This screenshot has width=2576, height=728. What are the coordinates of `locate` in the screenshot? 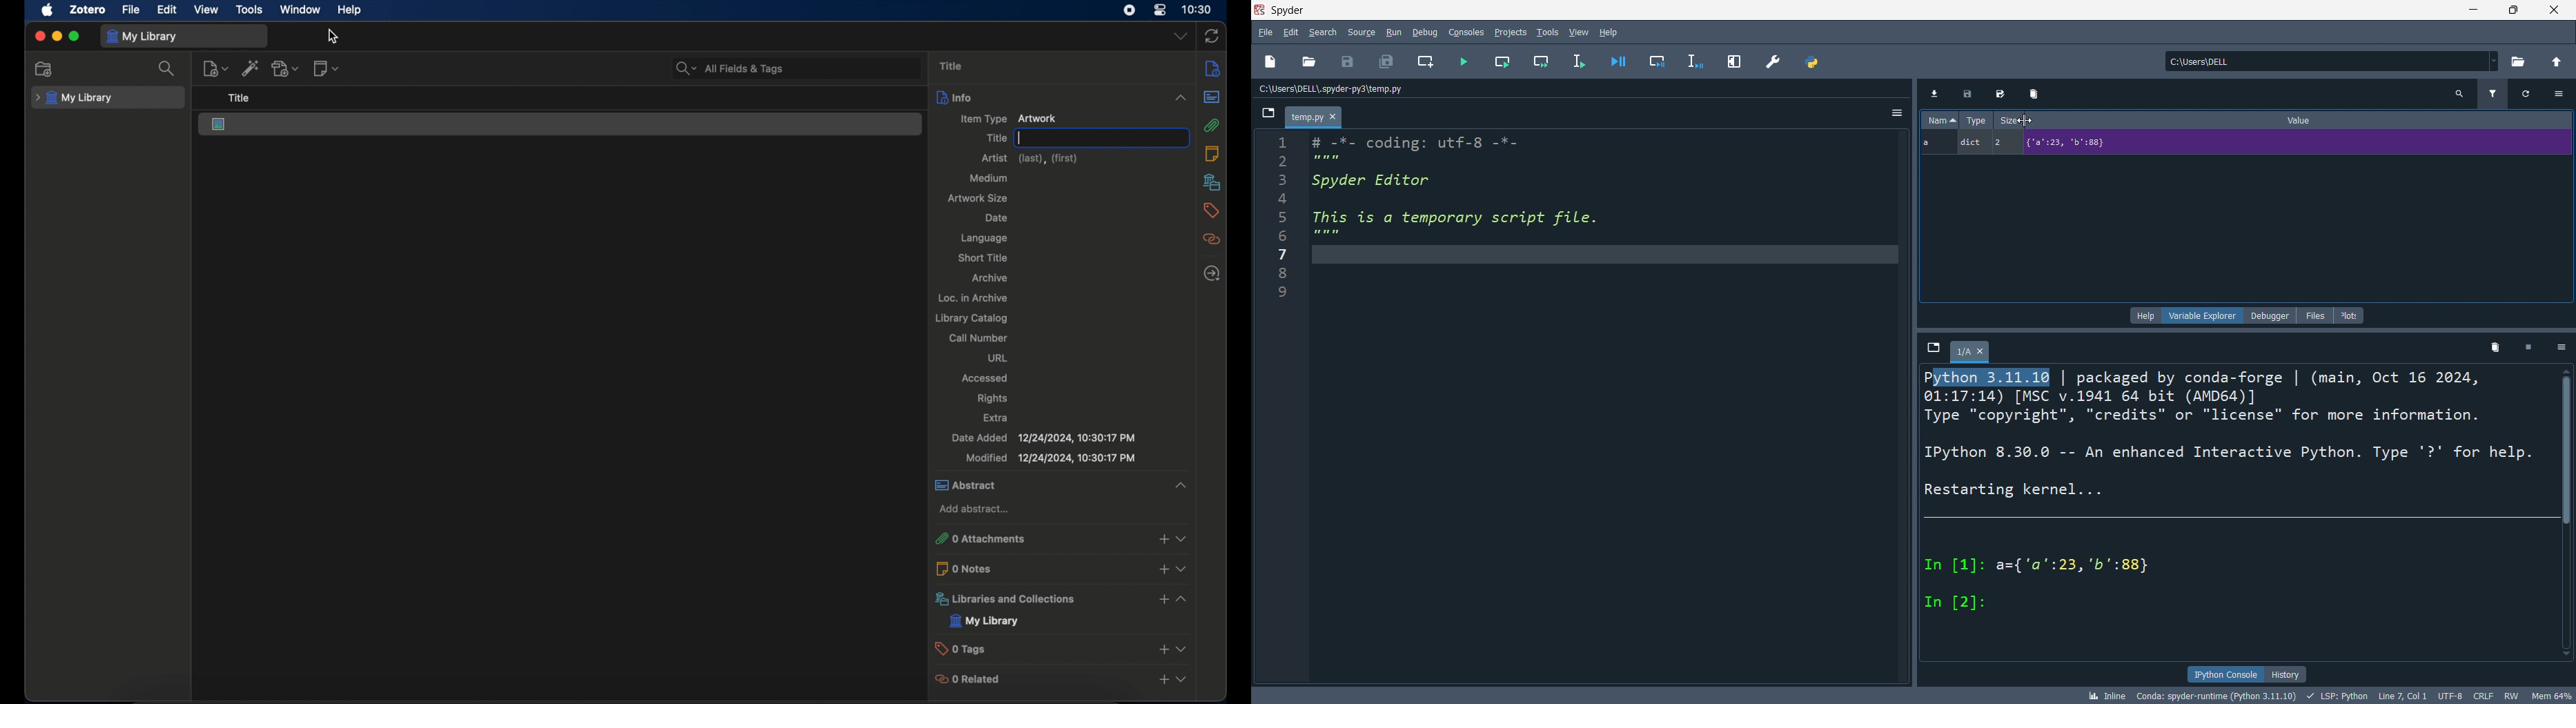 It's located at (1213, 274).